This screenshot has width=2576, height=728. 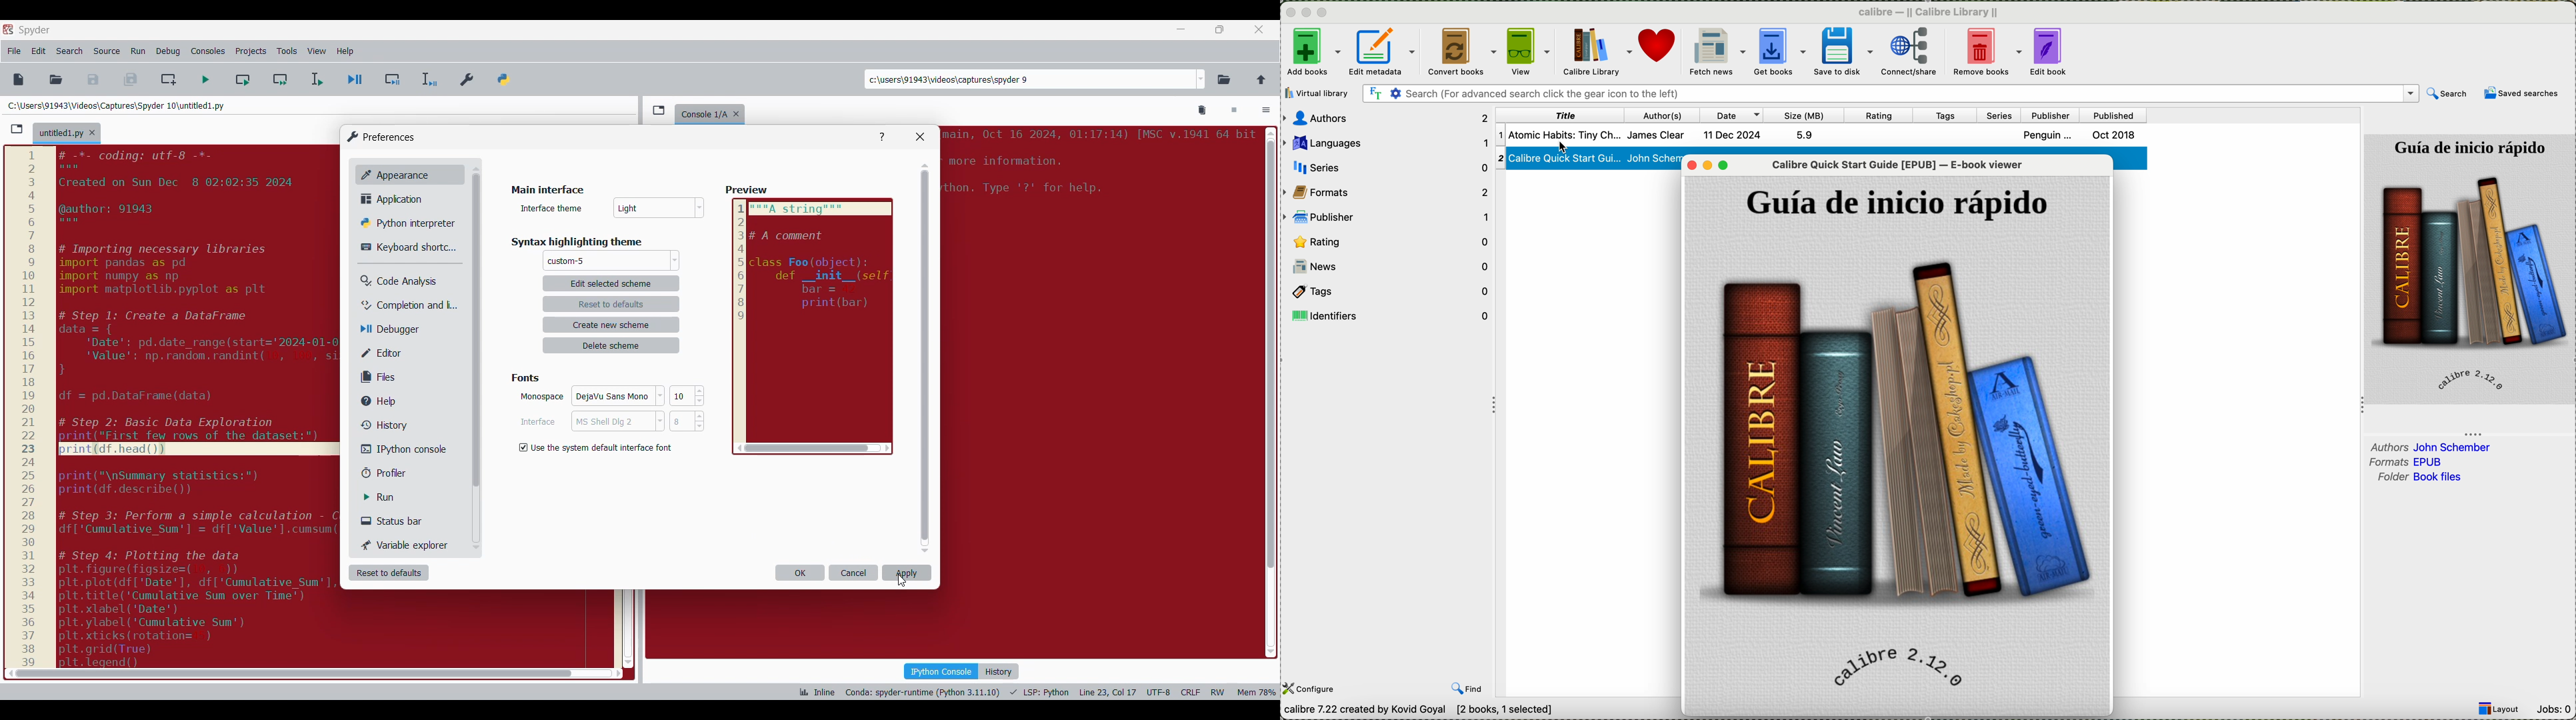 What do you see at coordinates (1288, 11) in the screenshot?
I see `close program` at bounding box center [1288, 11].